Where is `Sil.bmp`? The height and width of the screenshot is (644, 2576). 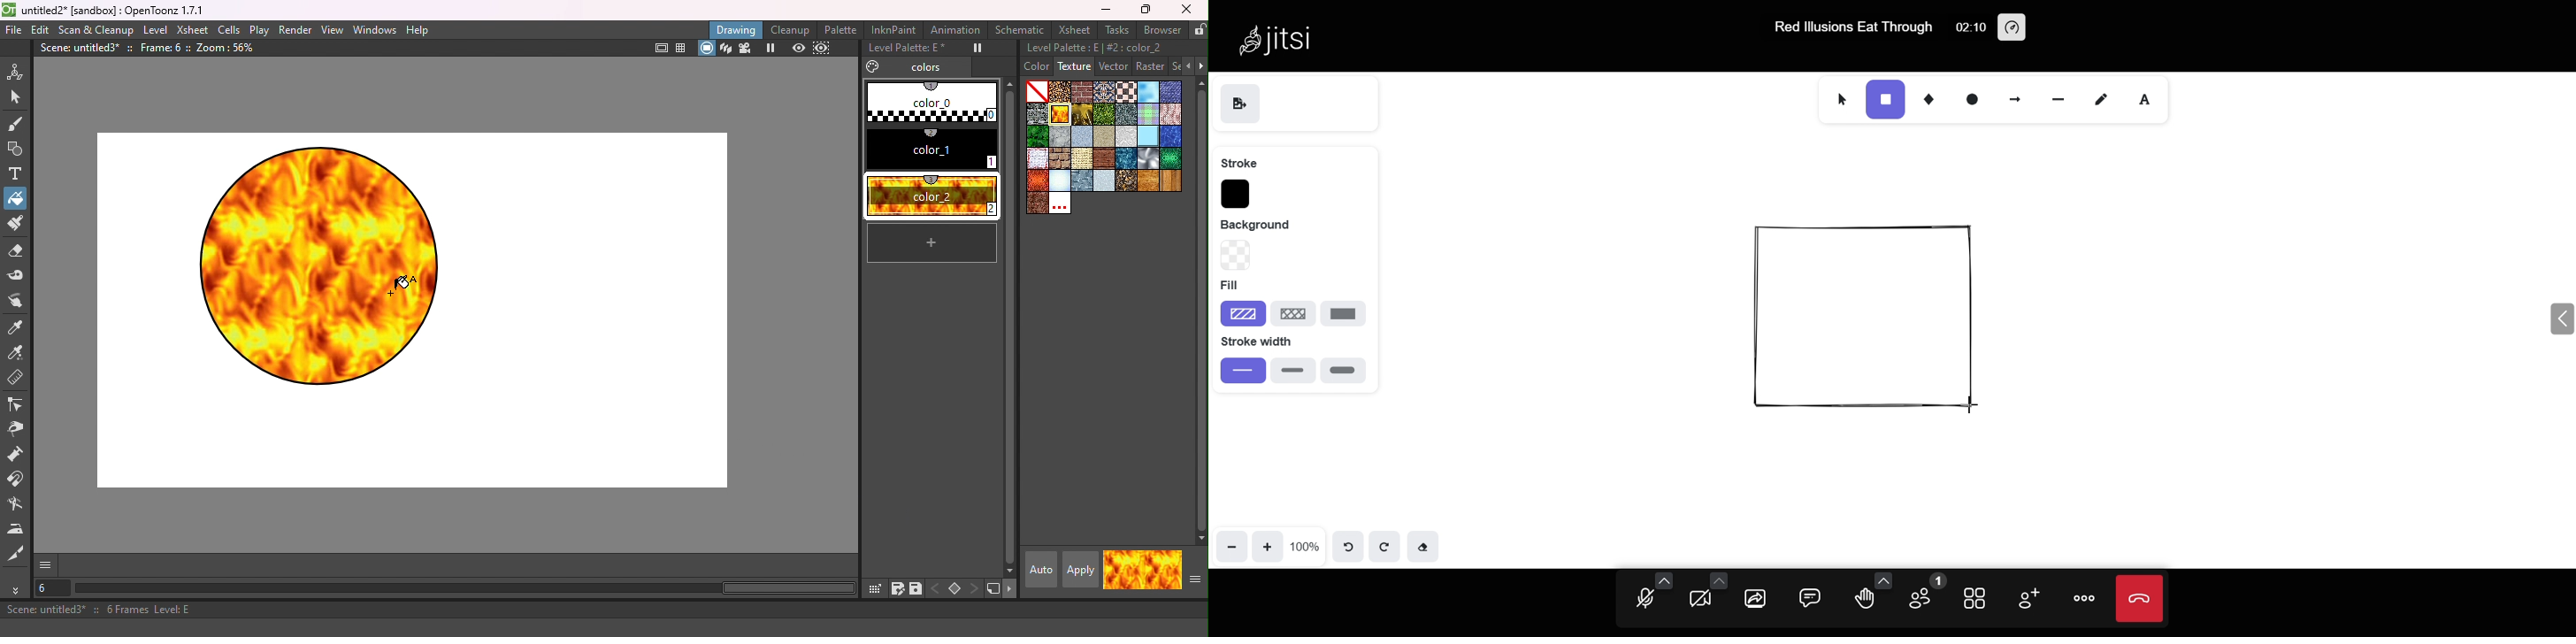
Sil.bmp is located at coordinates (1148, 158).